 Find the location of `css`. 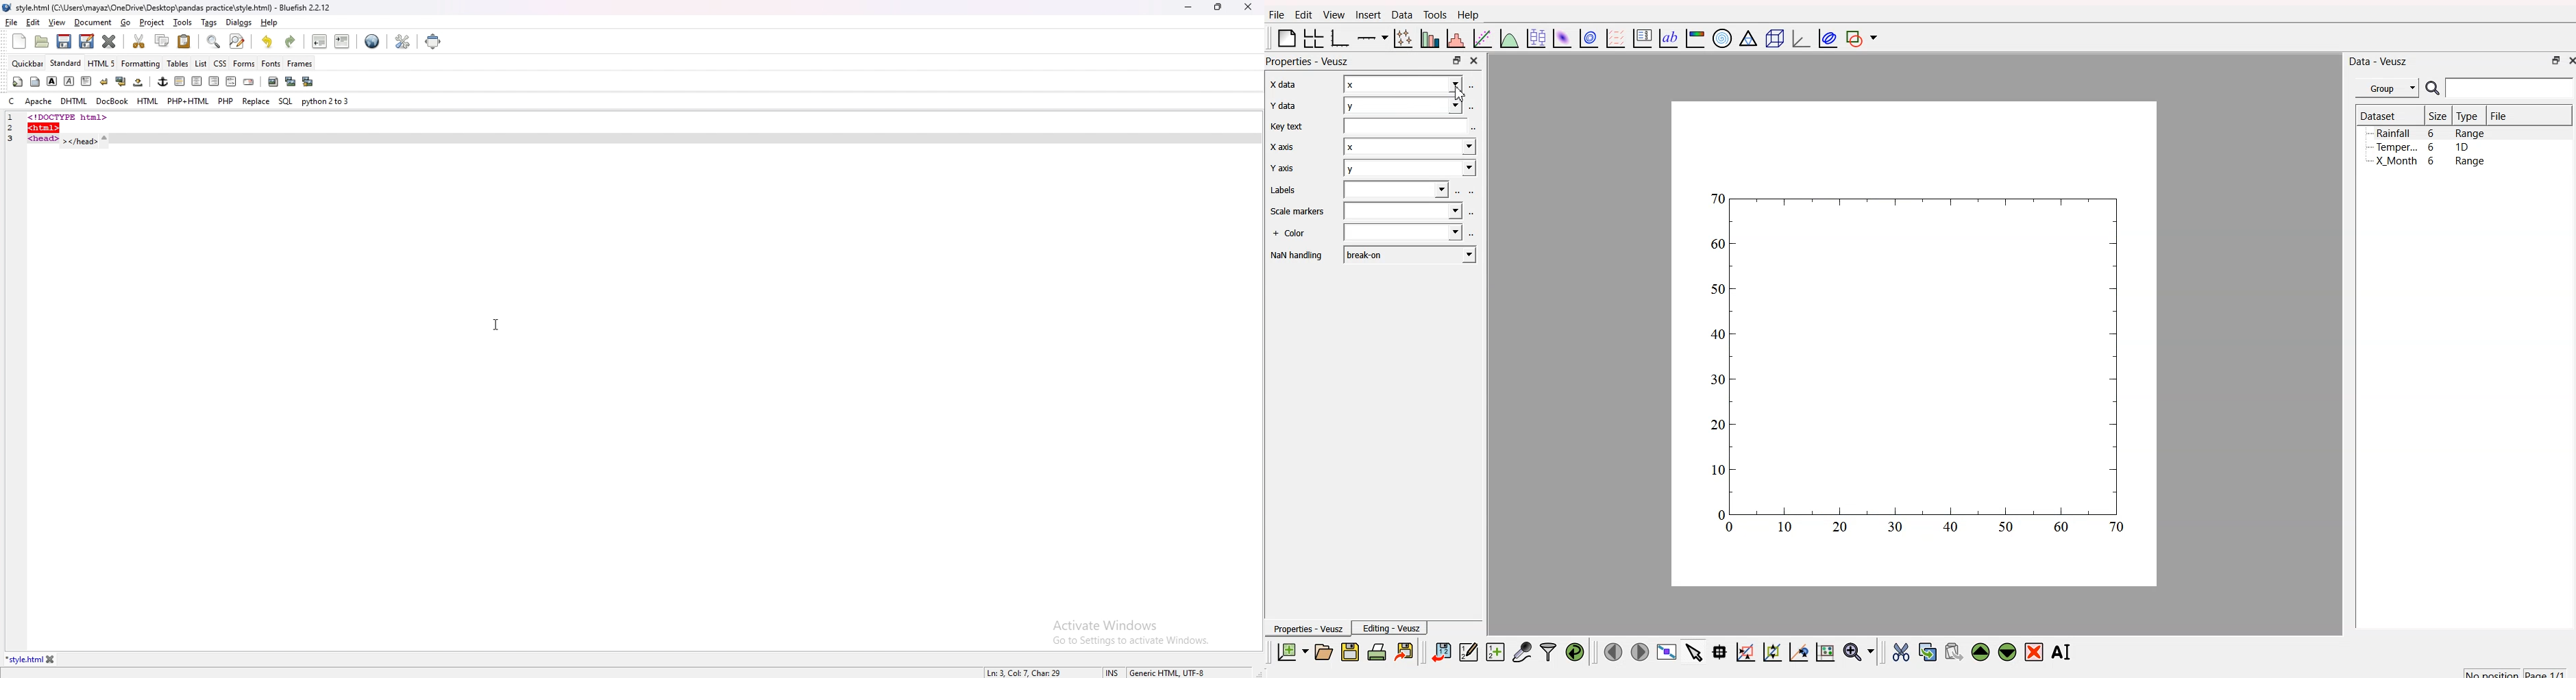

css is located at coordinates (221, 63).